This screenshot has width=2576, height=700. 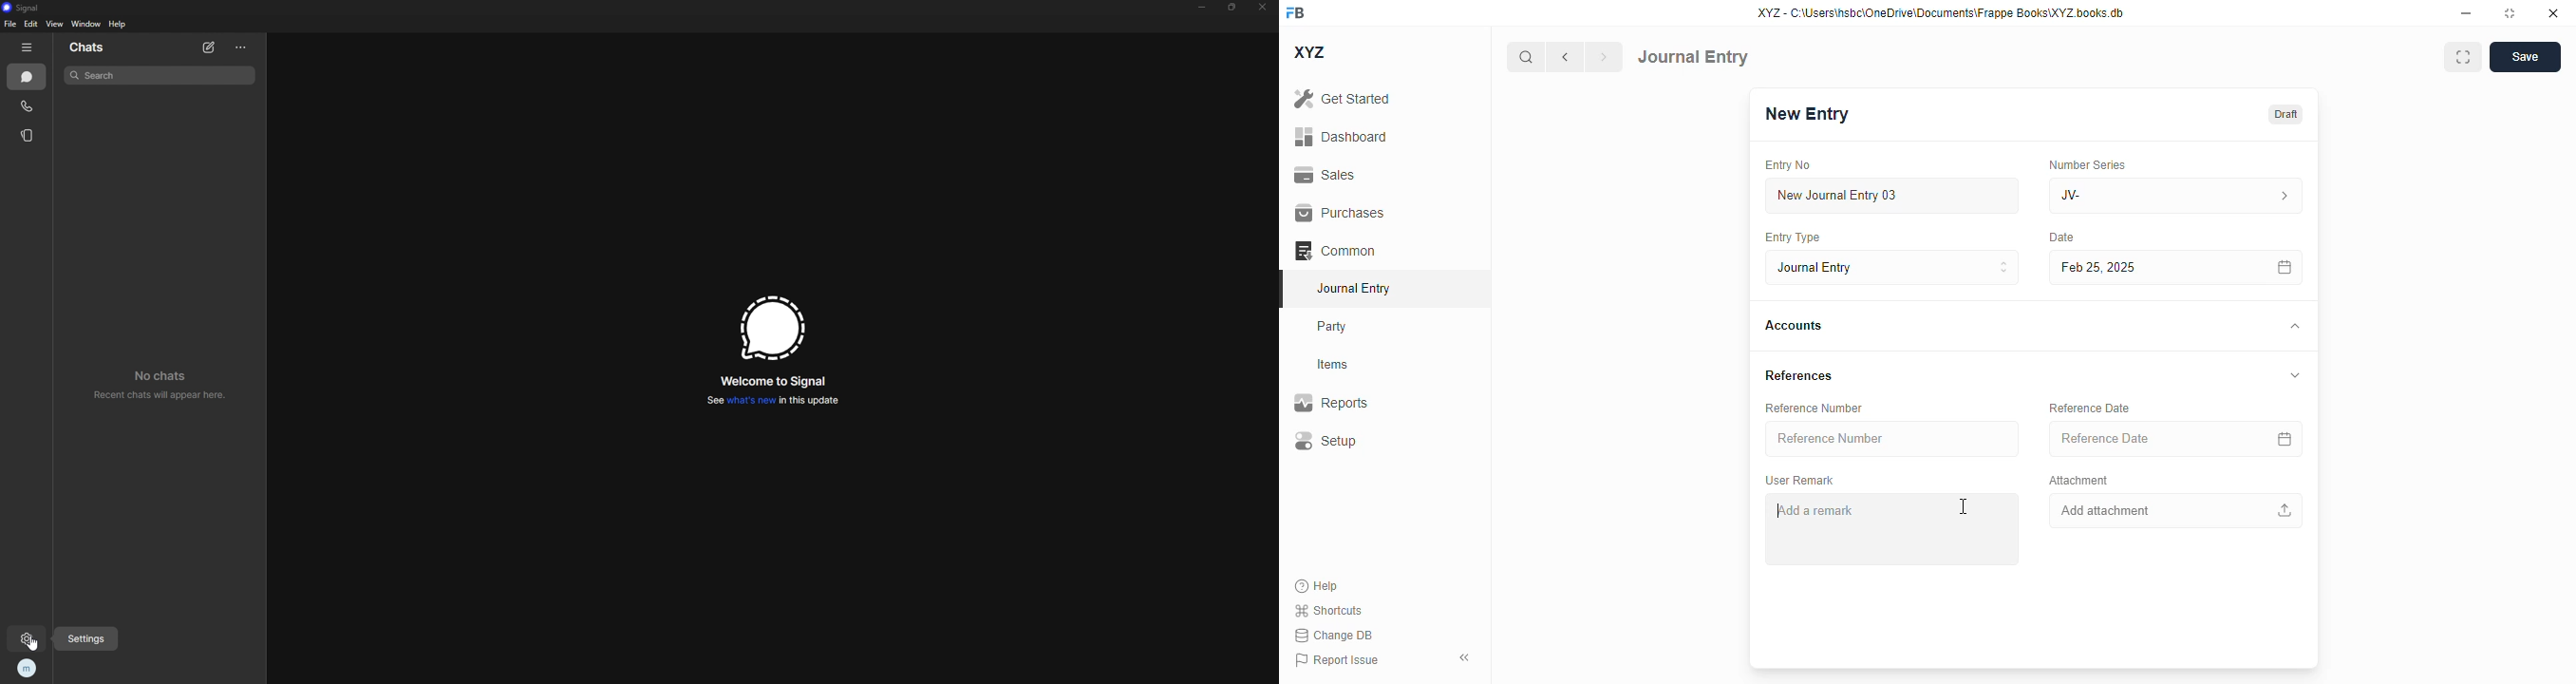 I want to click on get started, so click(x=1342, y=98).